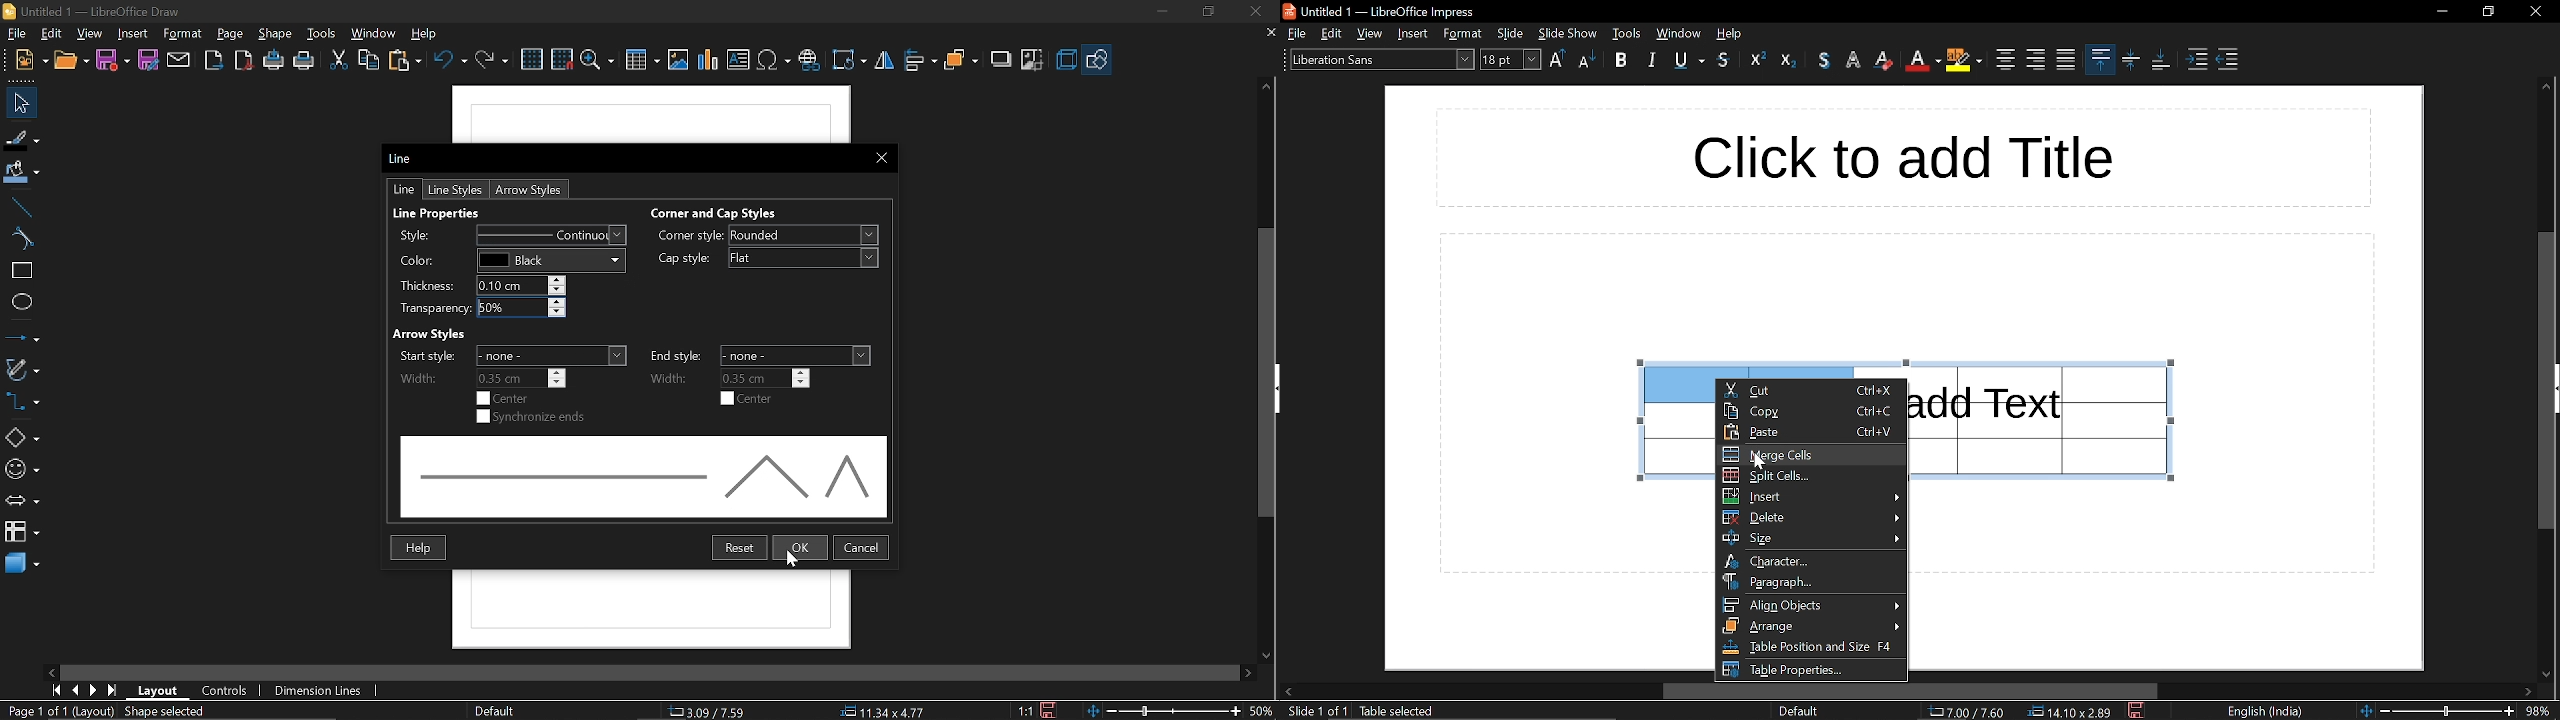  Describe the element at coordinates (1813, 562) in the screenshot. I see `Character` at that location.